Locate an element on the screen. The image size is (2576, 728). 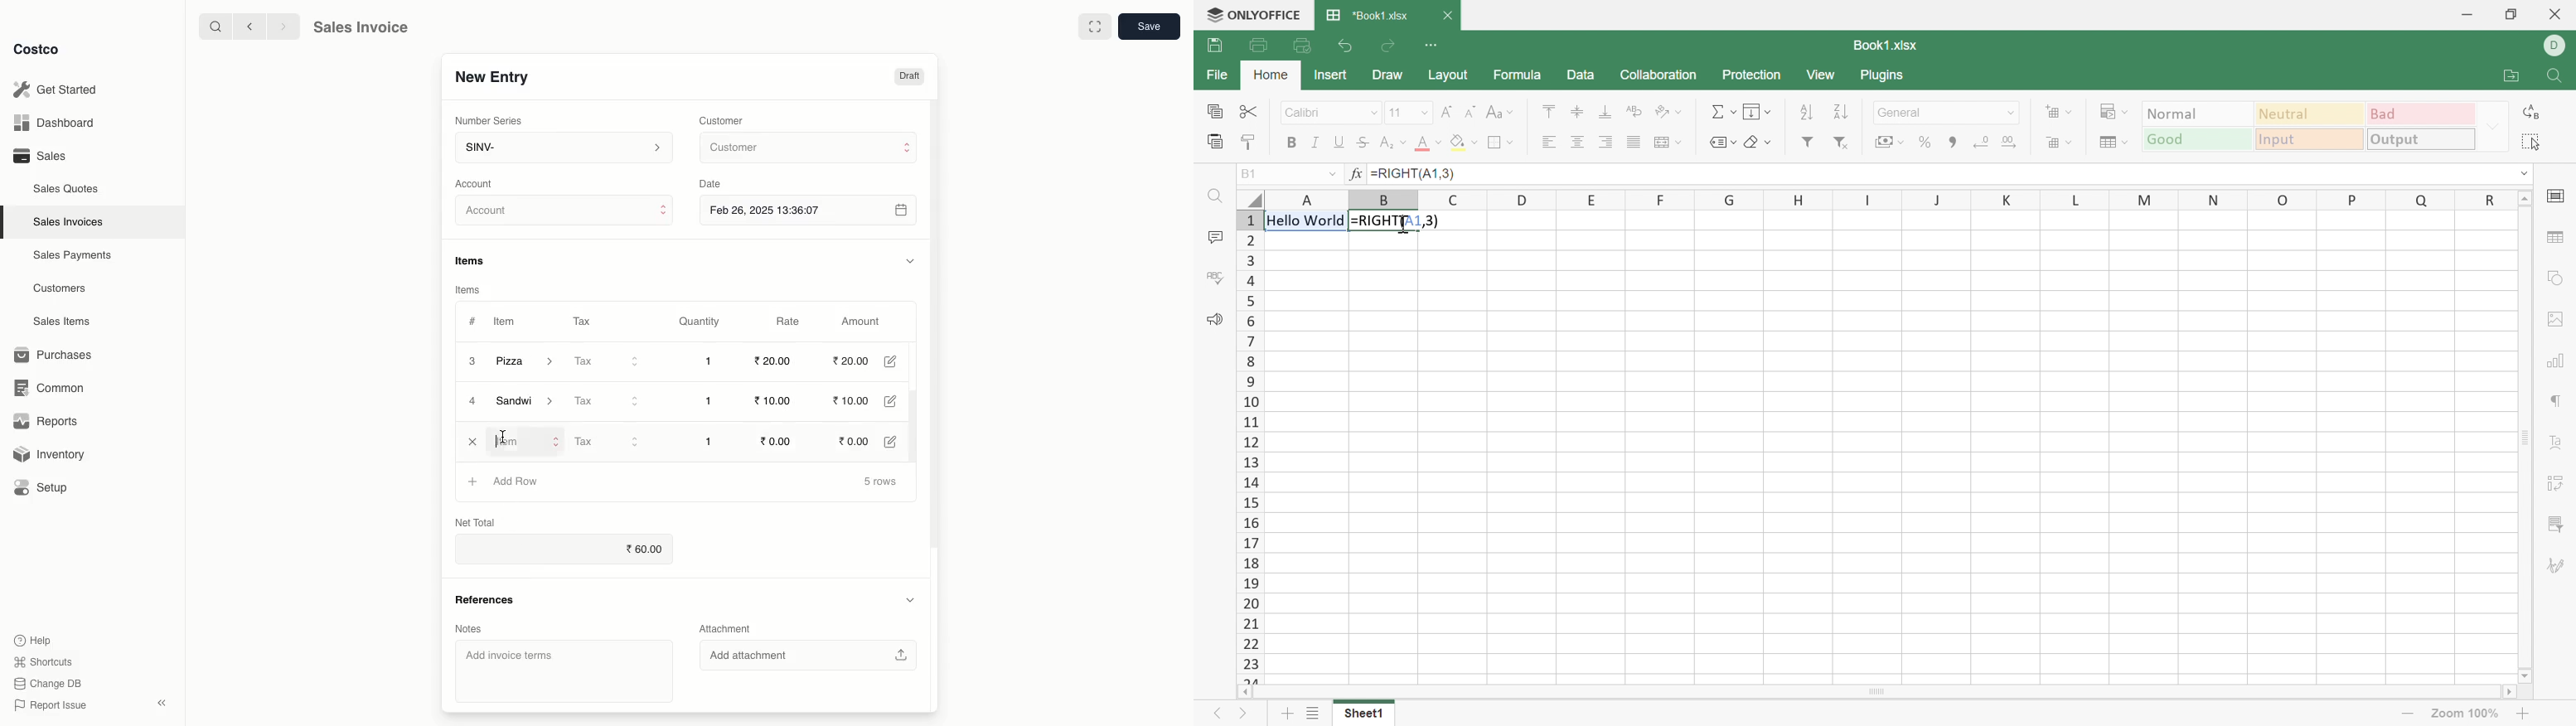
Hide is located at coordinates (909, 600).